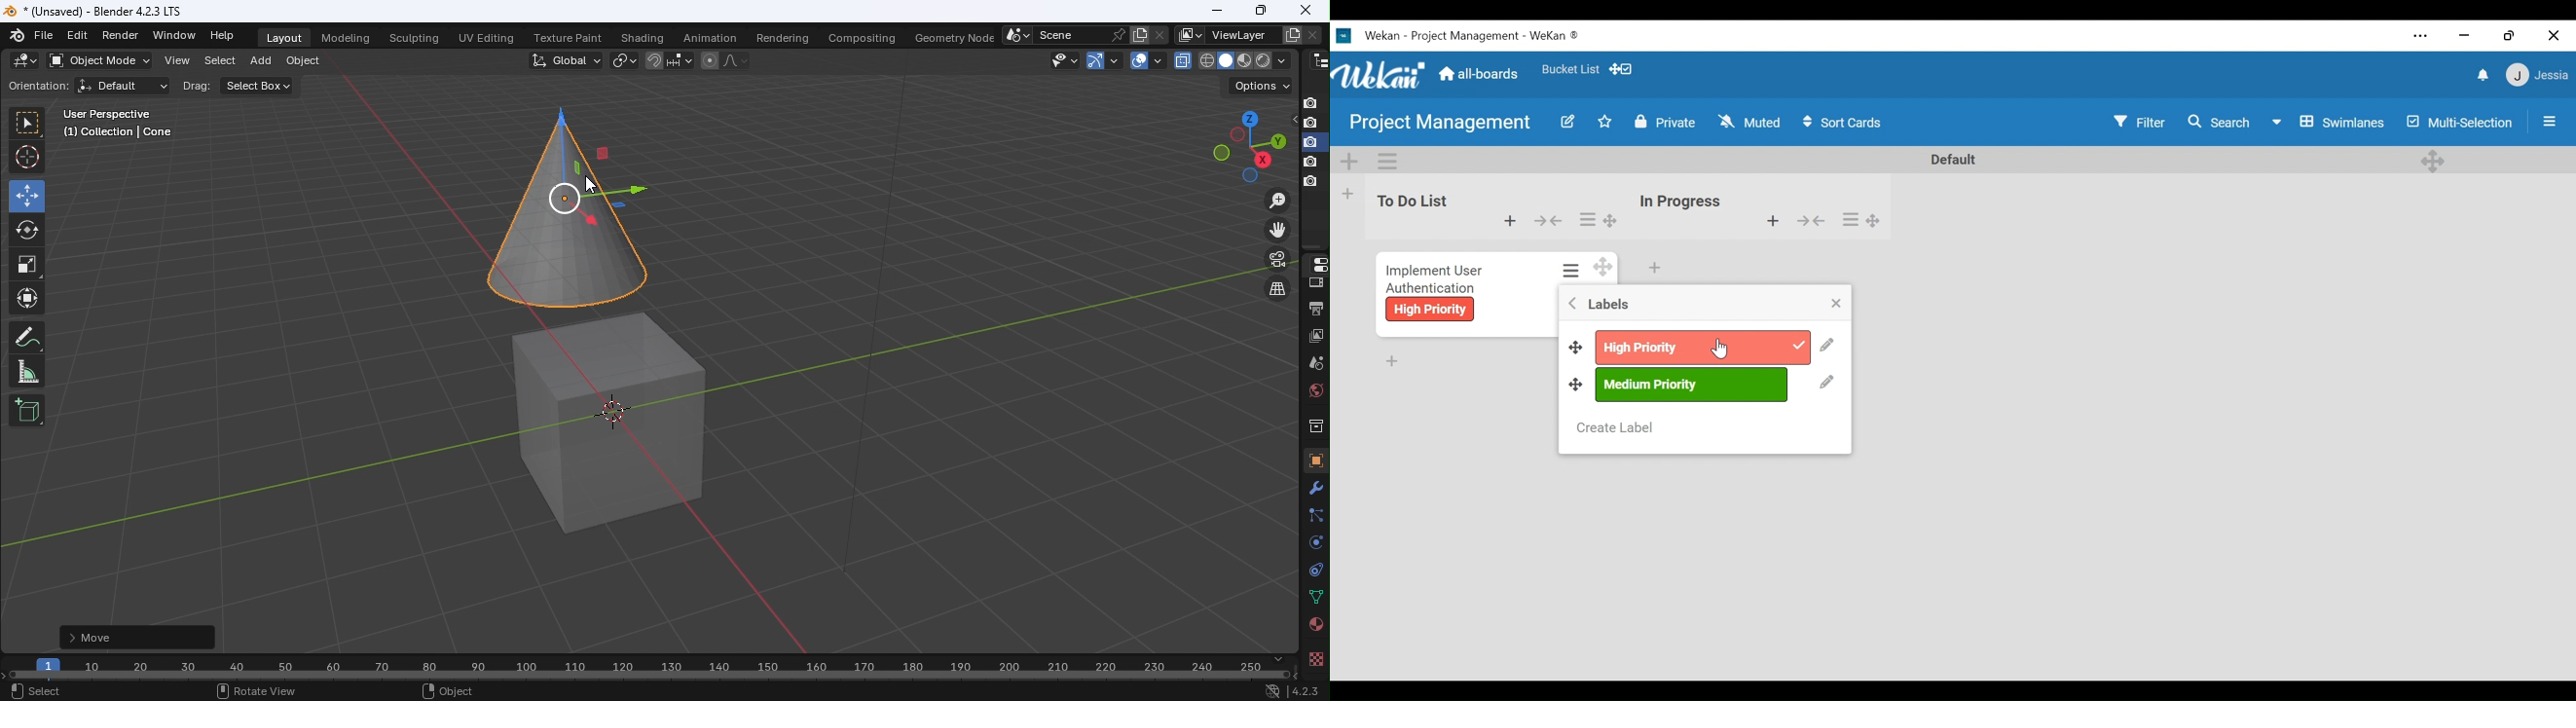  I want to click on disable in renders, so click(1309, 163).